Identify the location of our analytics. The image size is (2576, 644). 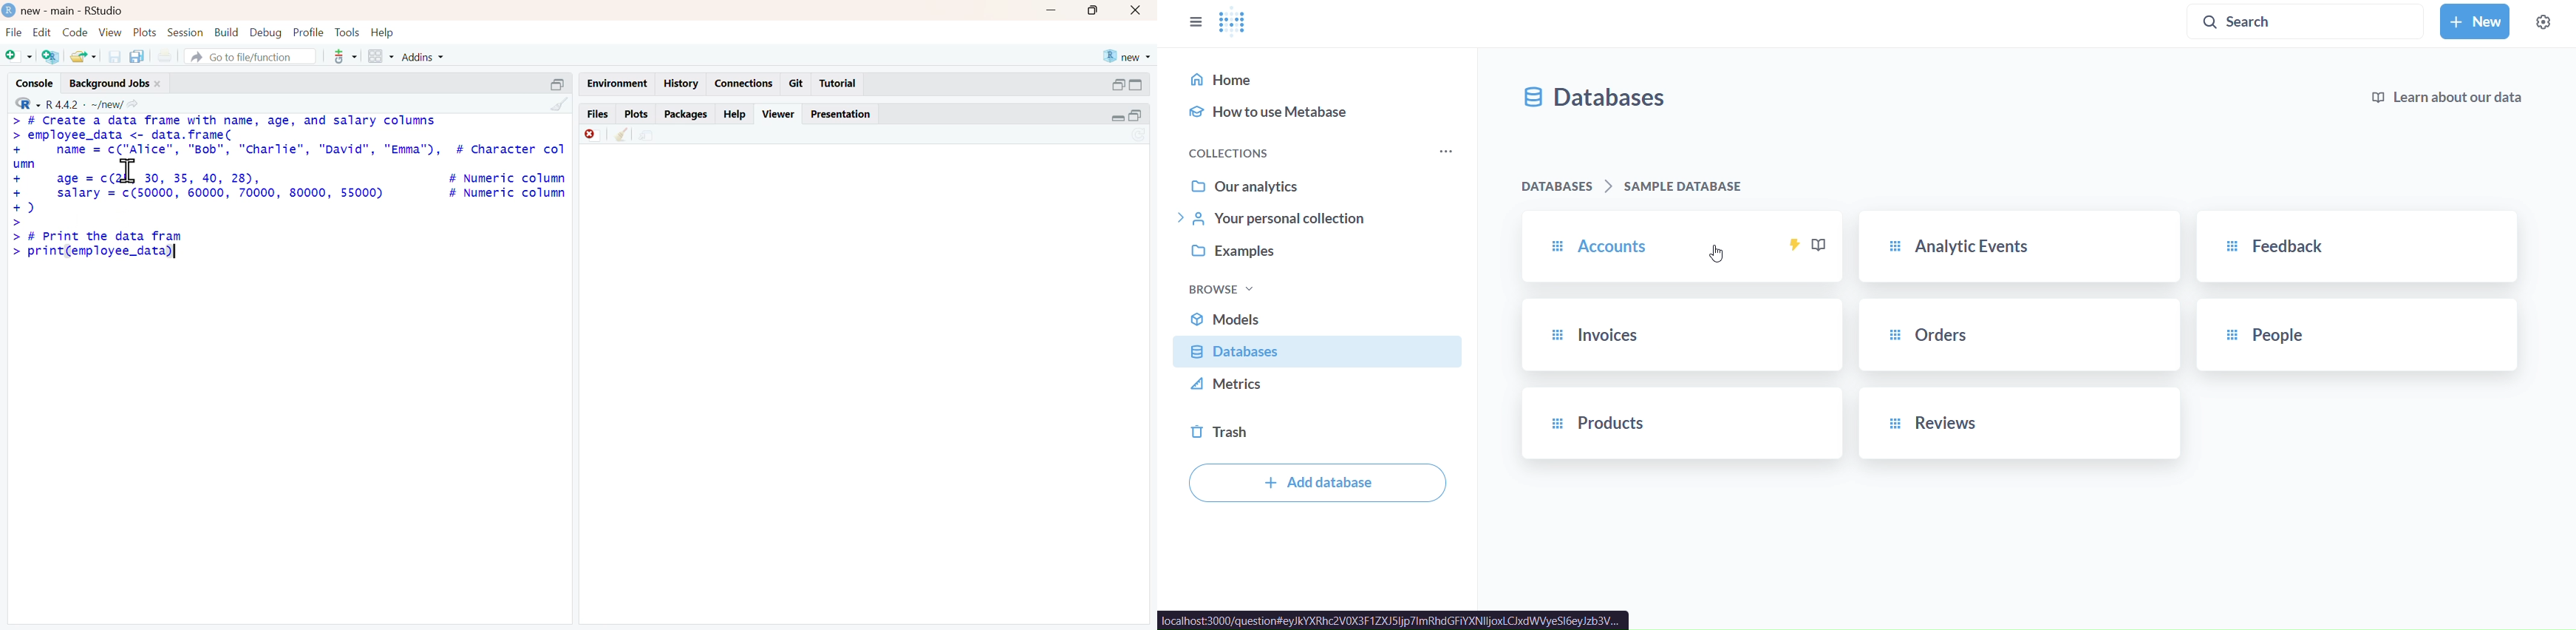
(1318, 183).